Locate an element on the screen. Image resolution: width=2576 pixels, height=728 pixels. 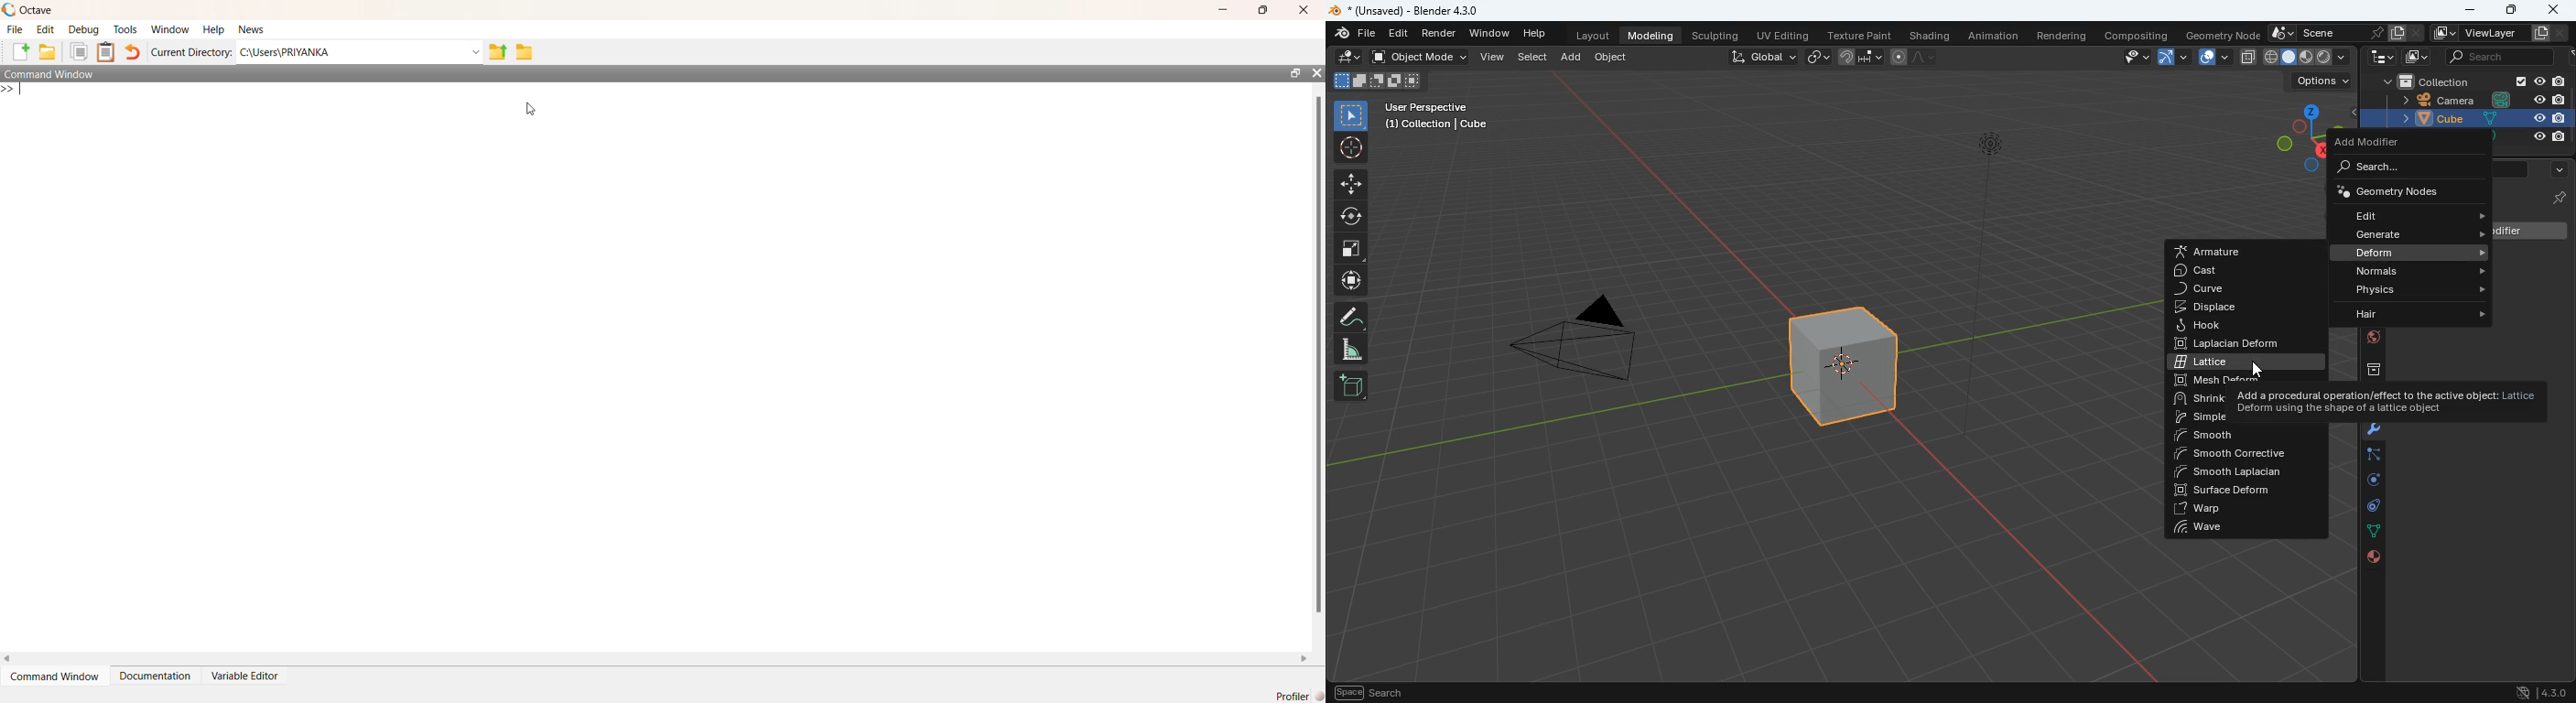
surface deform is located at coordinates (2242, 492).